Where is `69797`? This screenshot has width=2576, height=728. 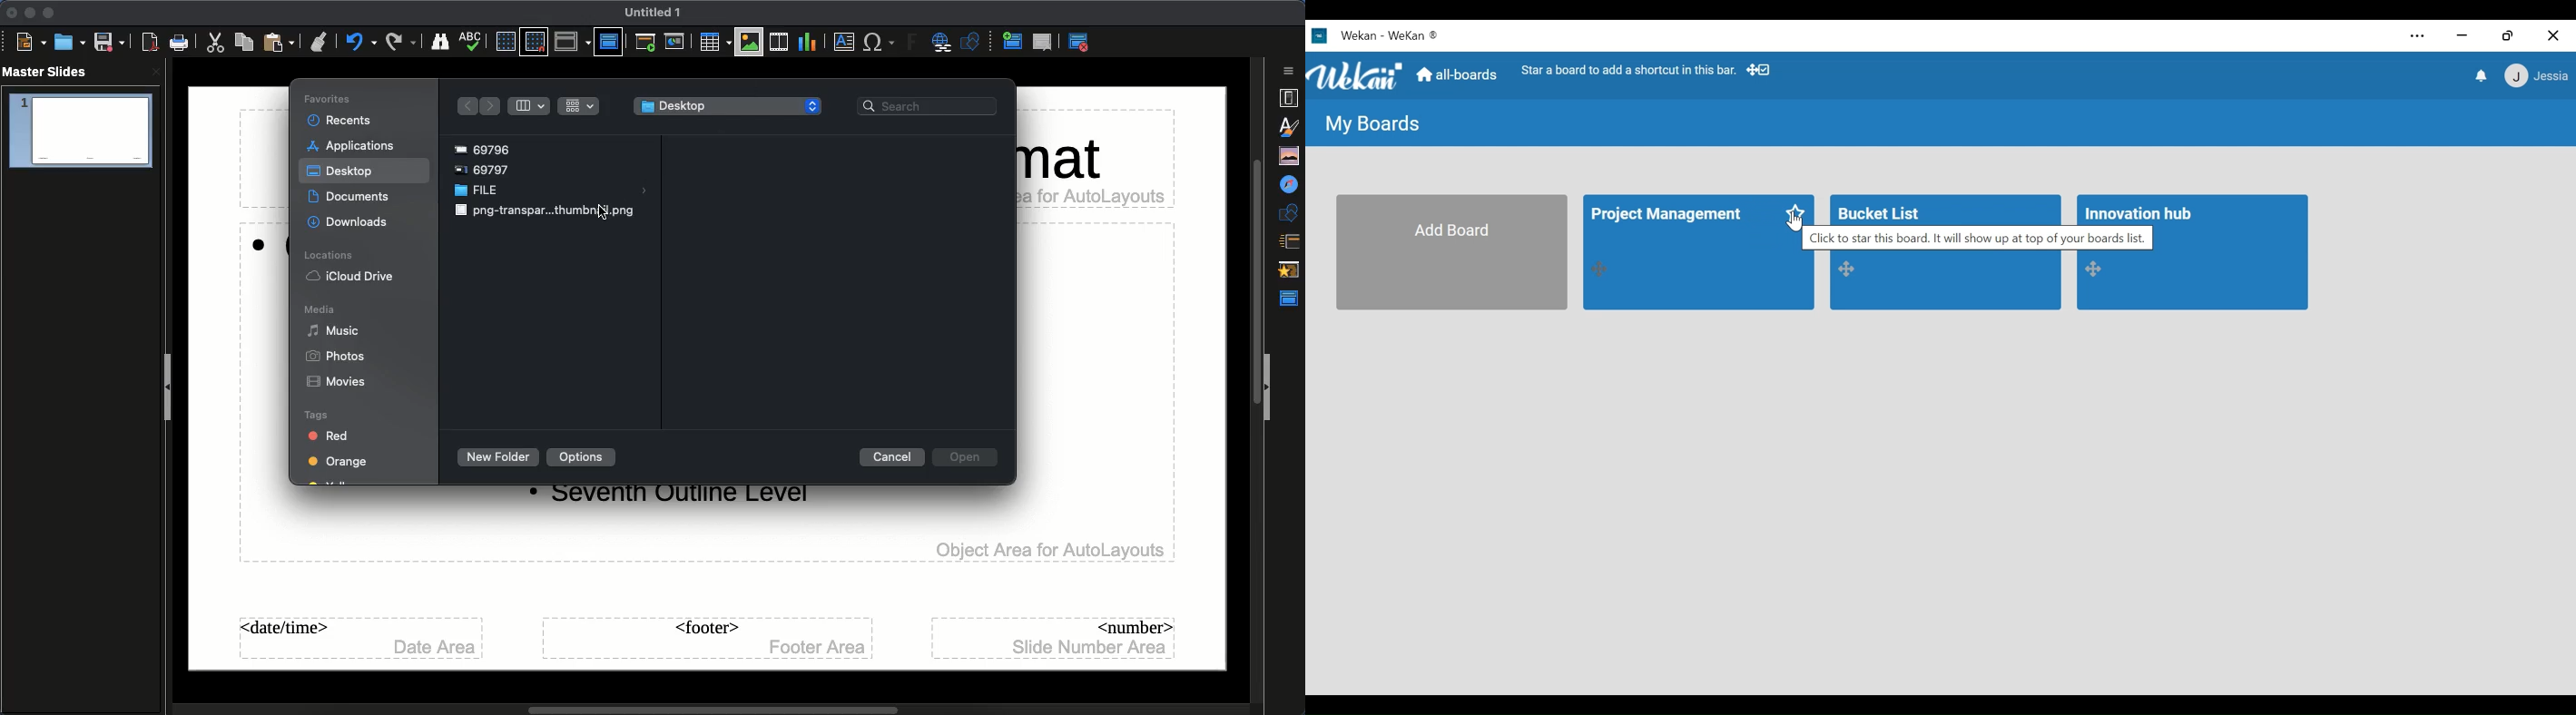 69797 is located at coordinates (490, 169).